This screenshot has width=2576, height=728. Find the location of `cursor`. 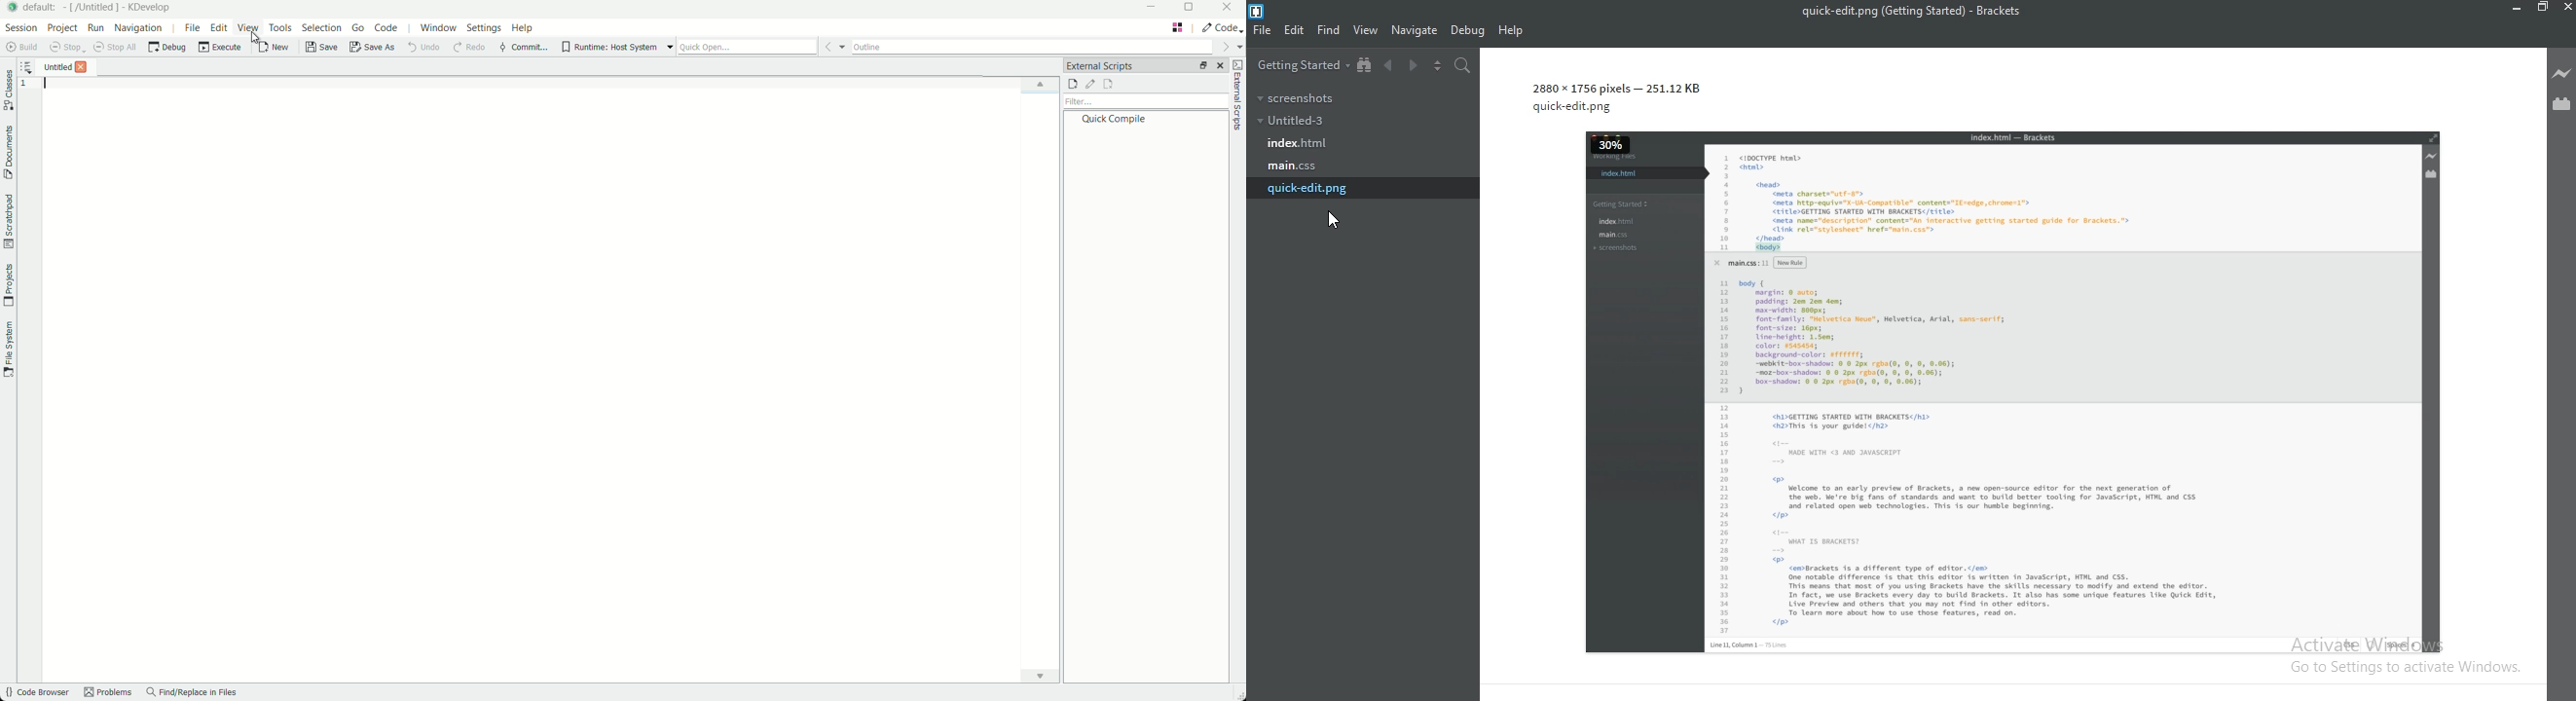

cursor is located at coordinates (1338, 221).